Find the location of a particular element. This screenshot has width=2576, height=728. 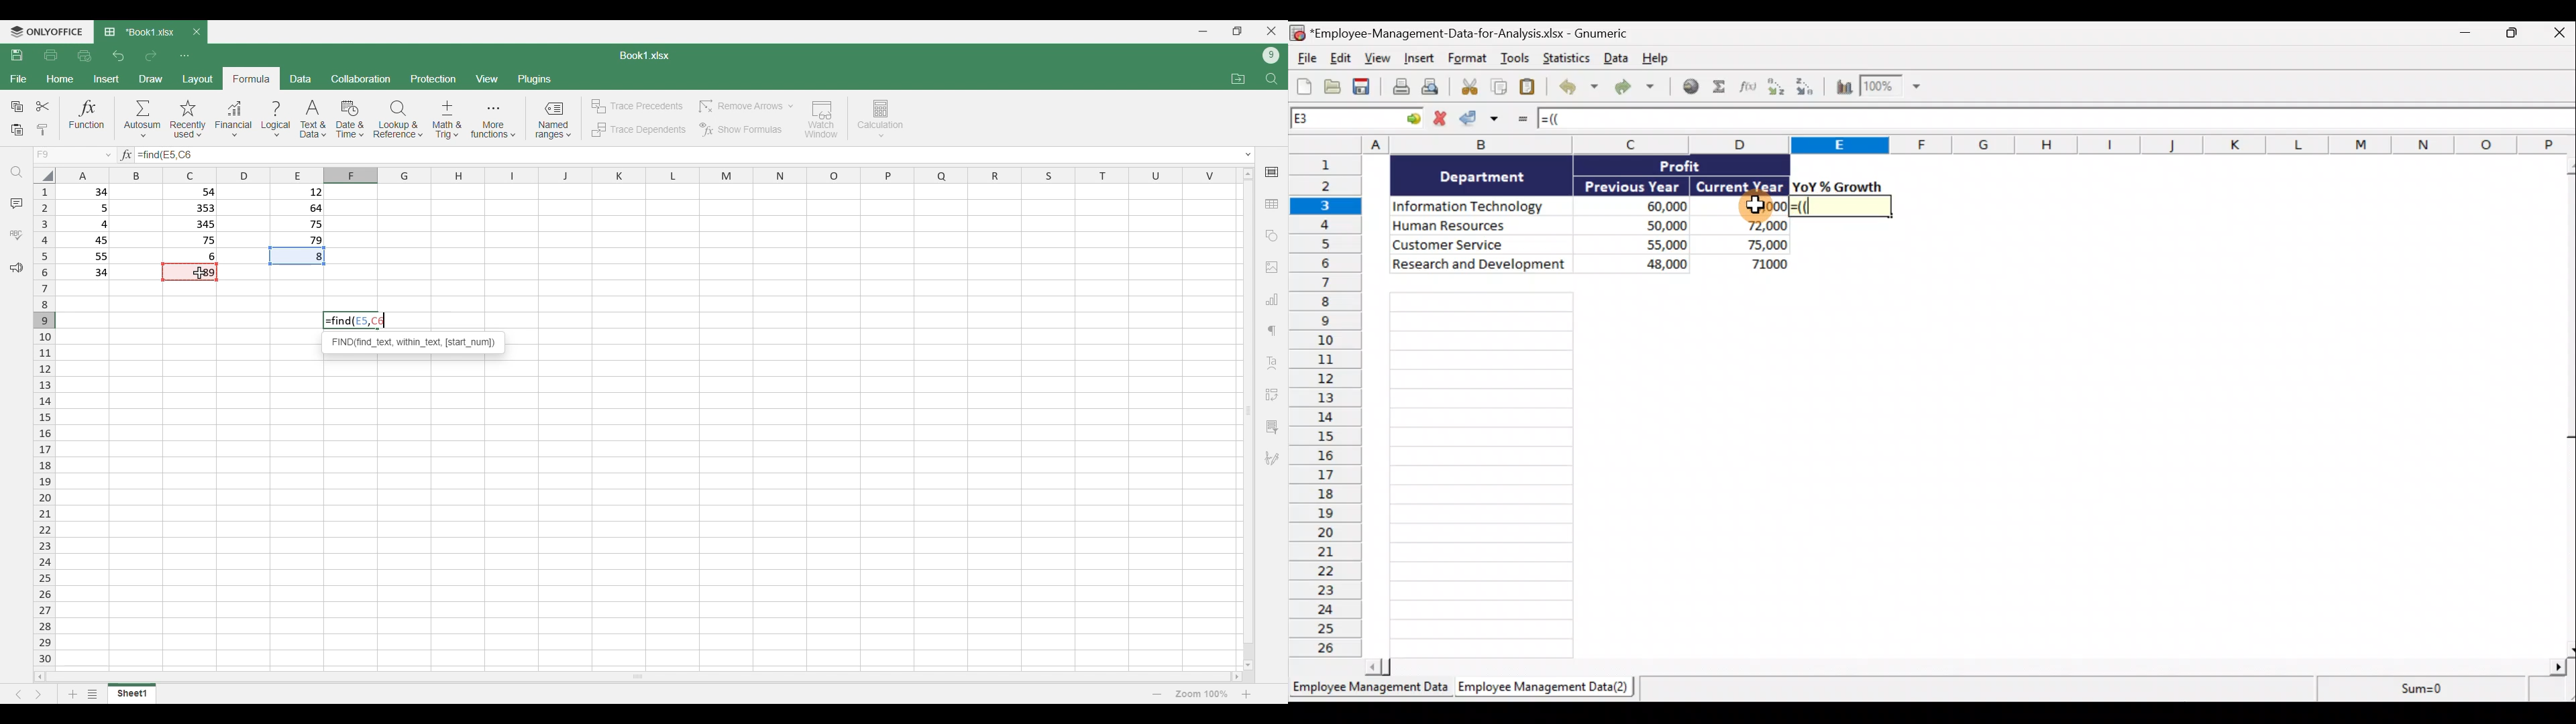

Print preview is located at coordinates (1432, 88).